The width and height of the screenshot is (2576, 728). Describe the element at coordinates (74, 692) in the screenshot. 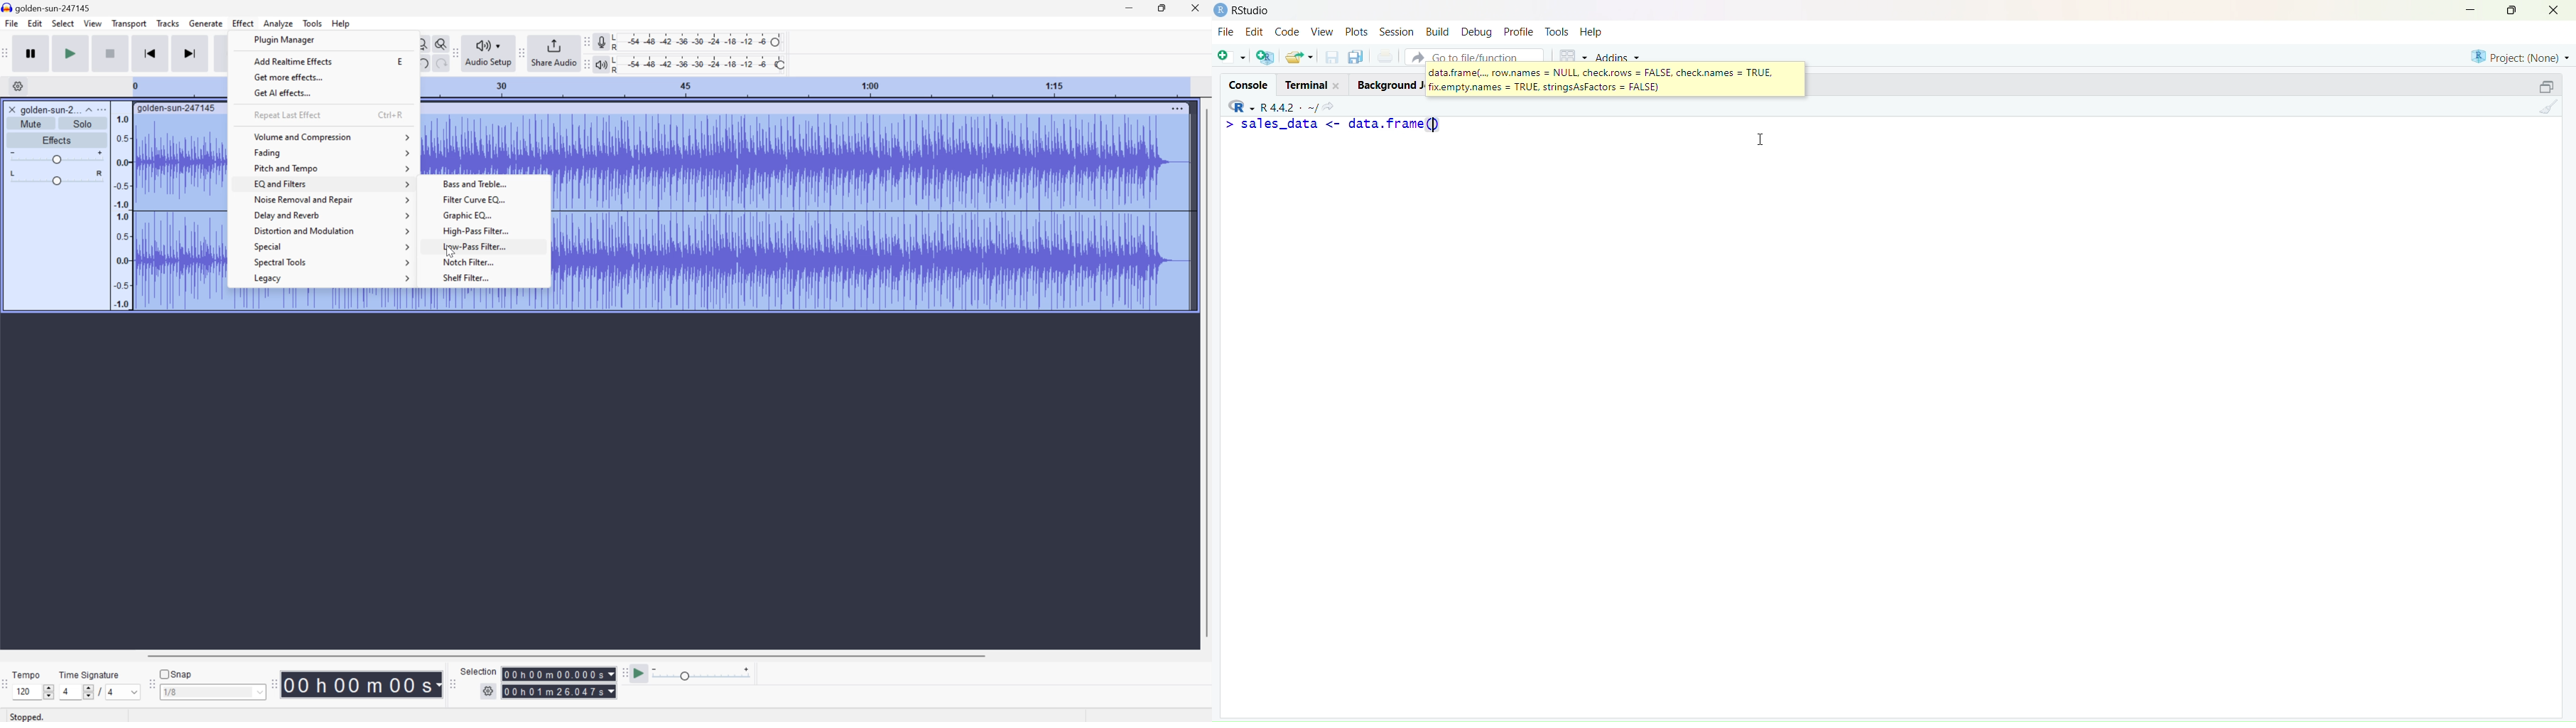

I see `4 slider` at that location.